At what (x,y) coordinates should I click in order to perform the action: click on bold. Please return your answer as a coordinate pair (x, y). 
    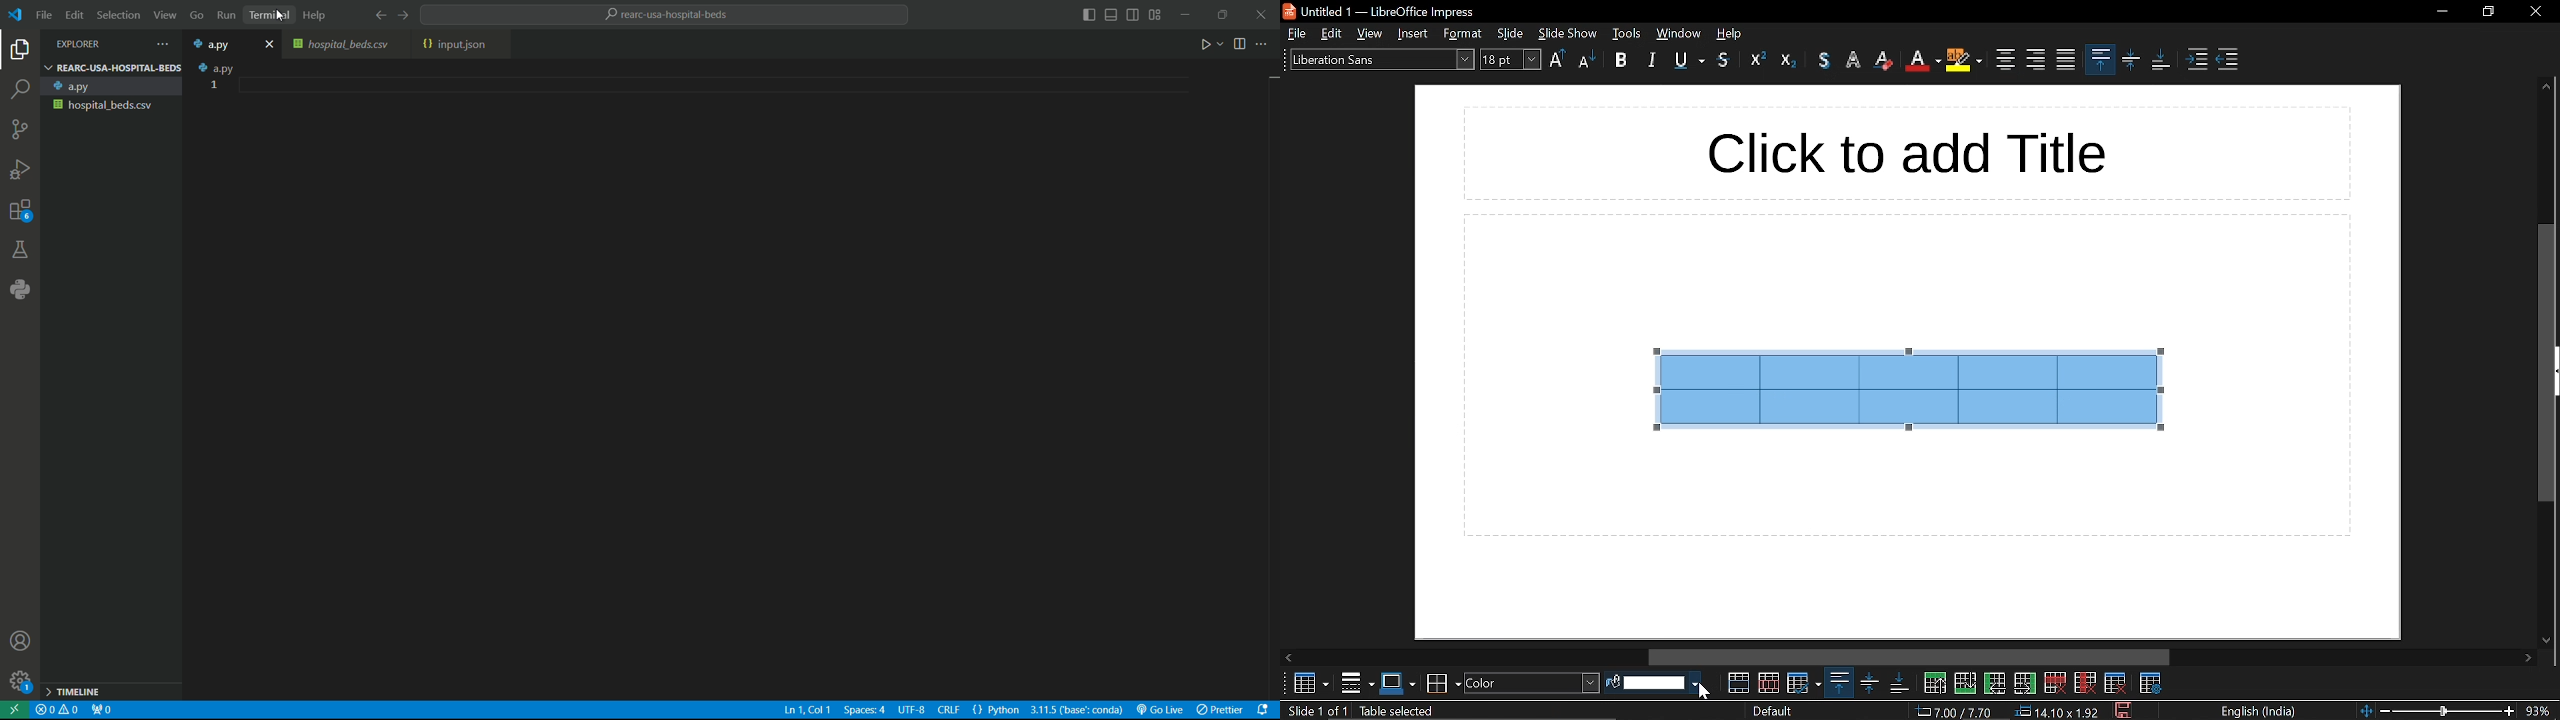
    Looking at the image, I should click on (1621, 59).